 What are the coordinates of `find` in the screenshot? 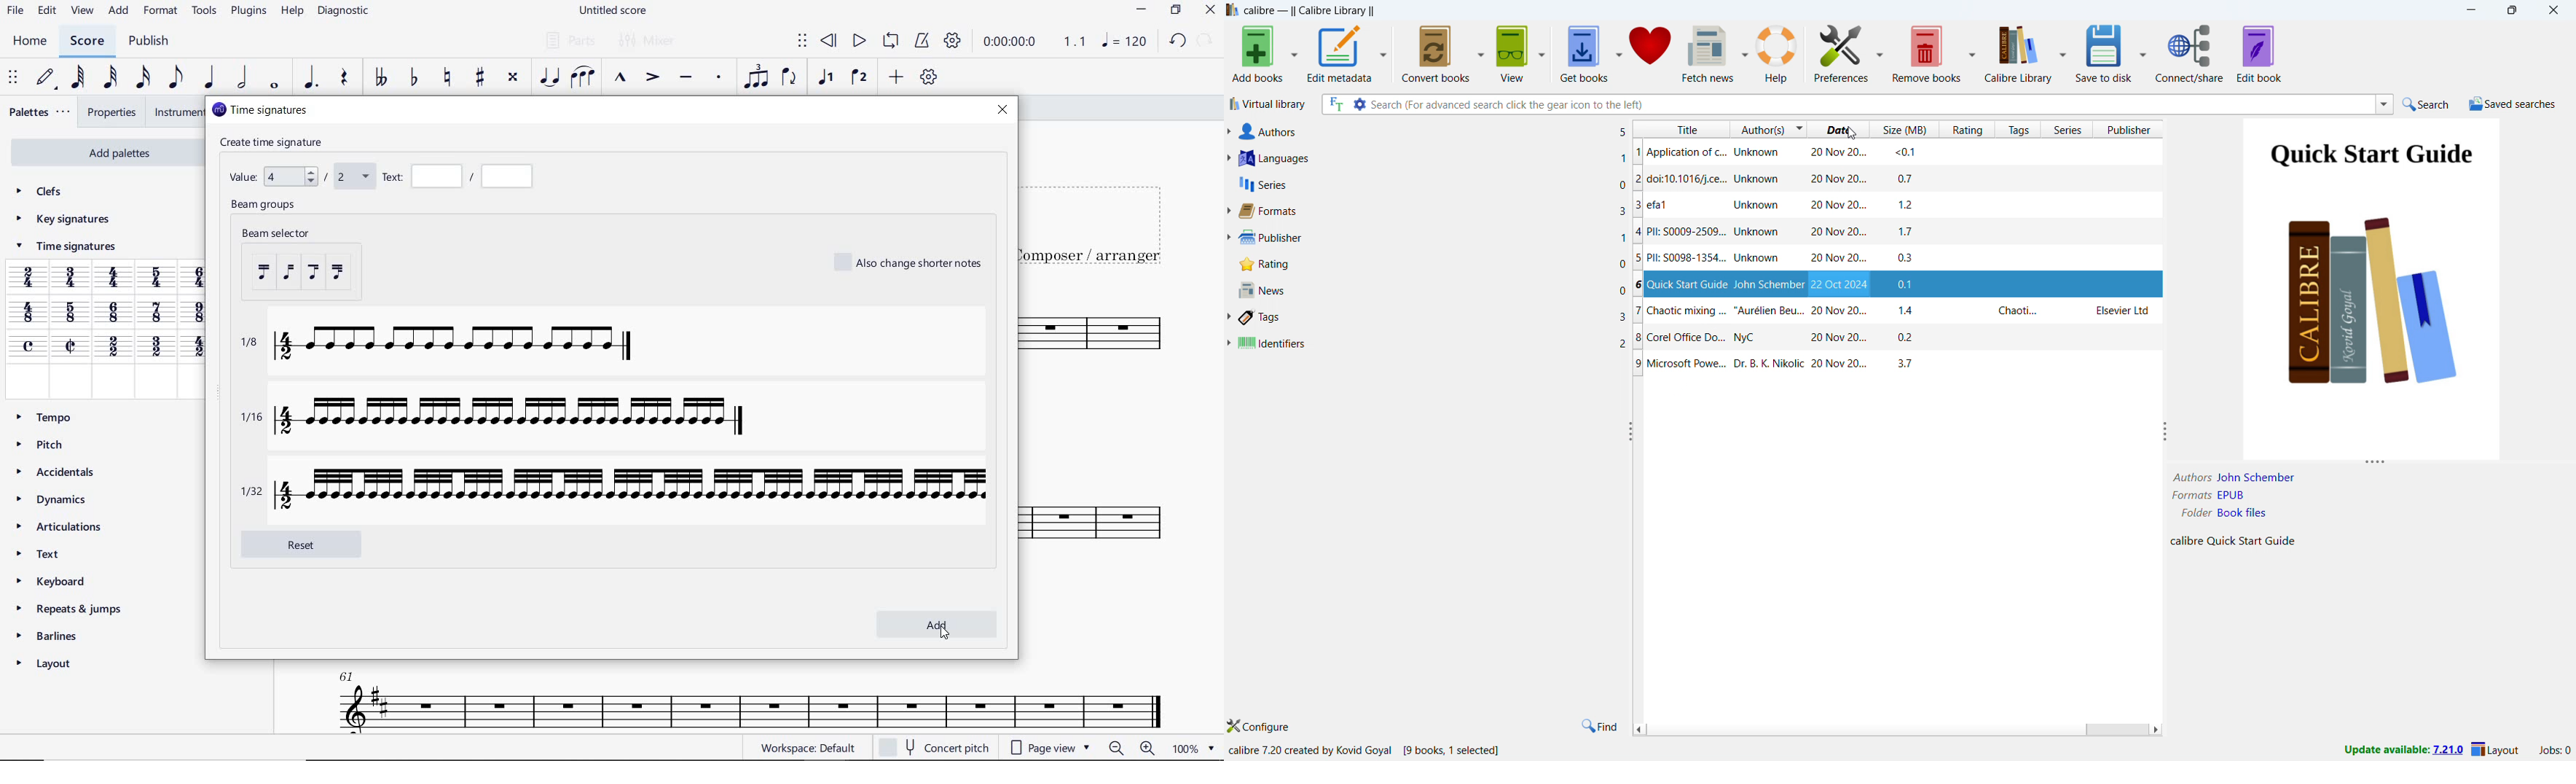 It's located at (1599, 726).